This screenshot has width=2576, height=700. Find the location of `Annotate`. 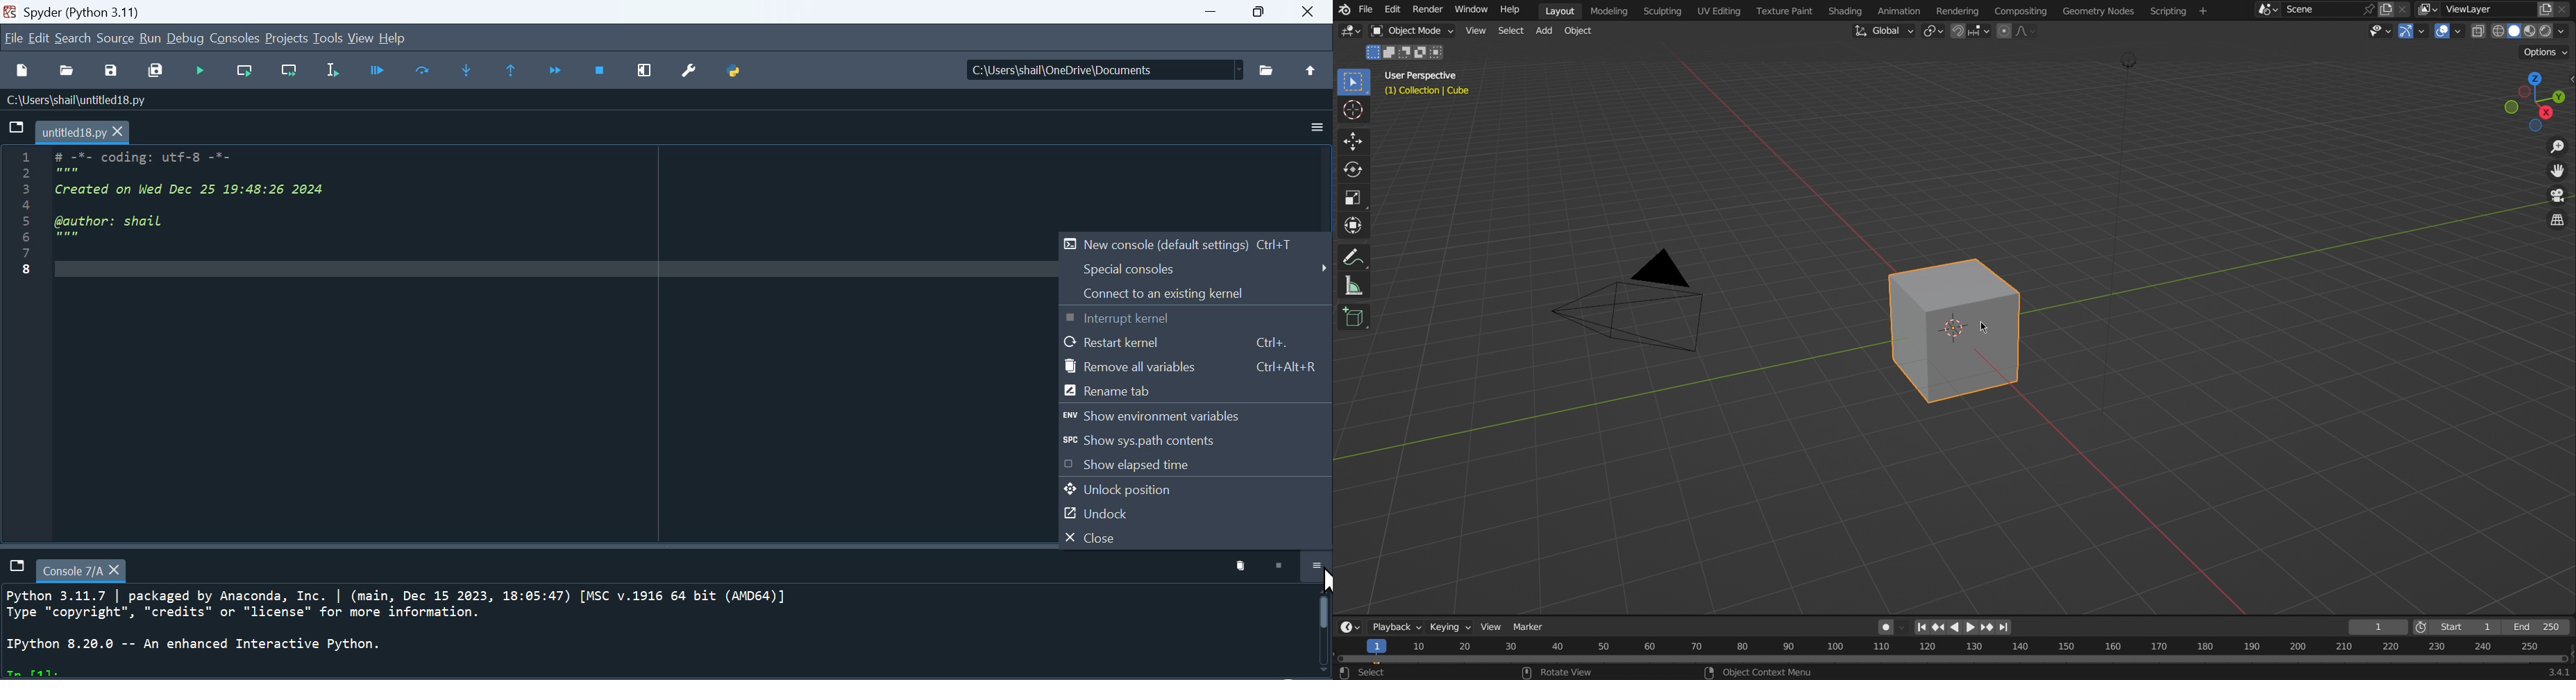

Annotate is located at coordinates (1355, 254).